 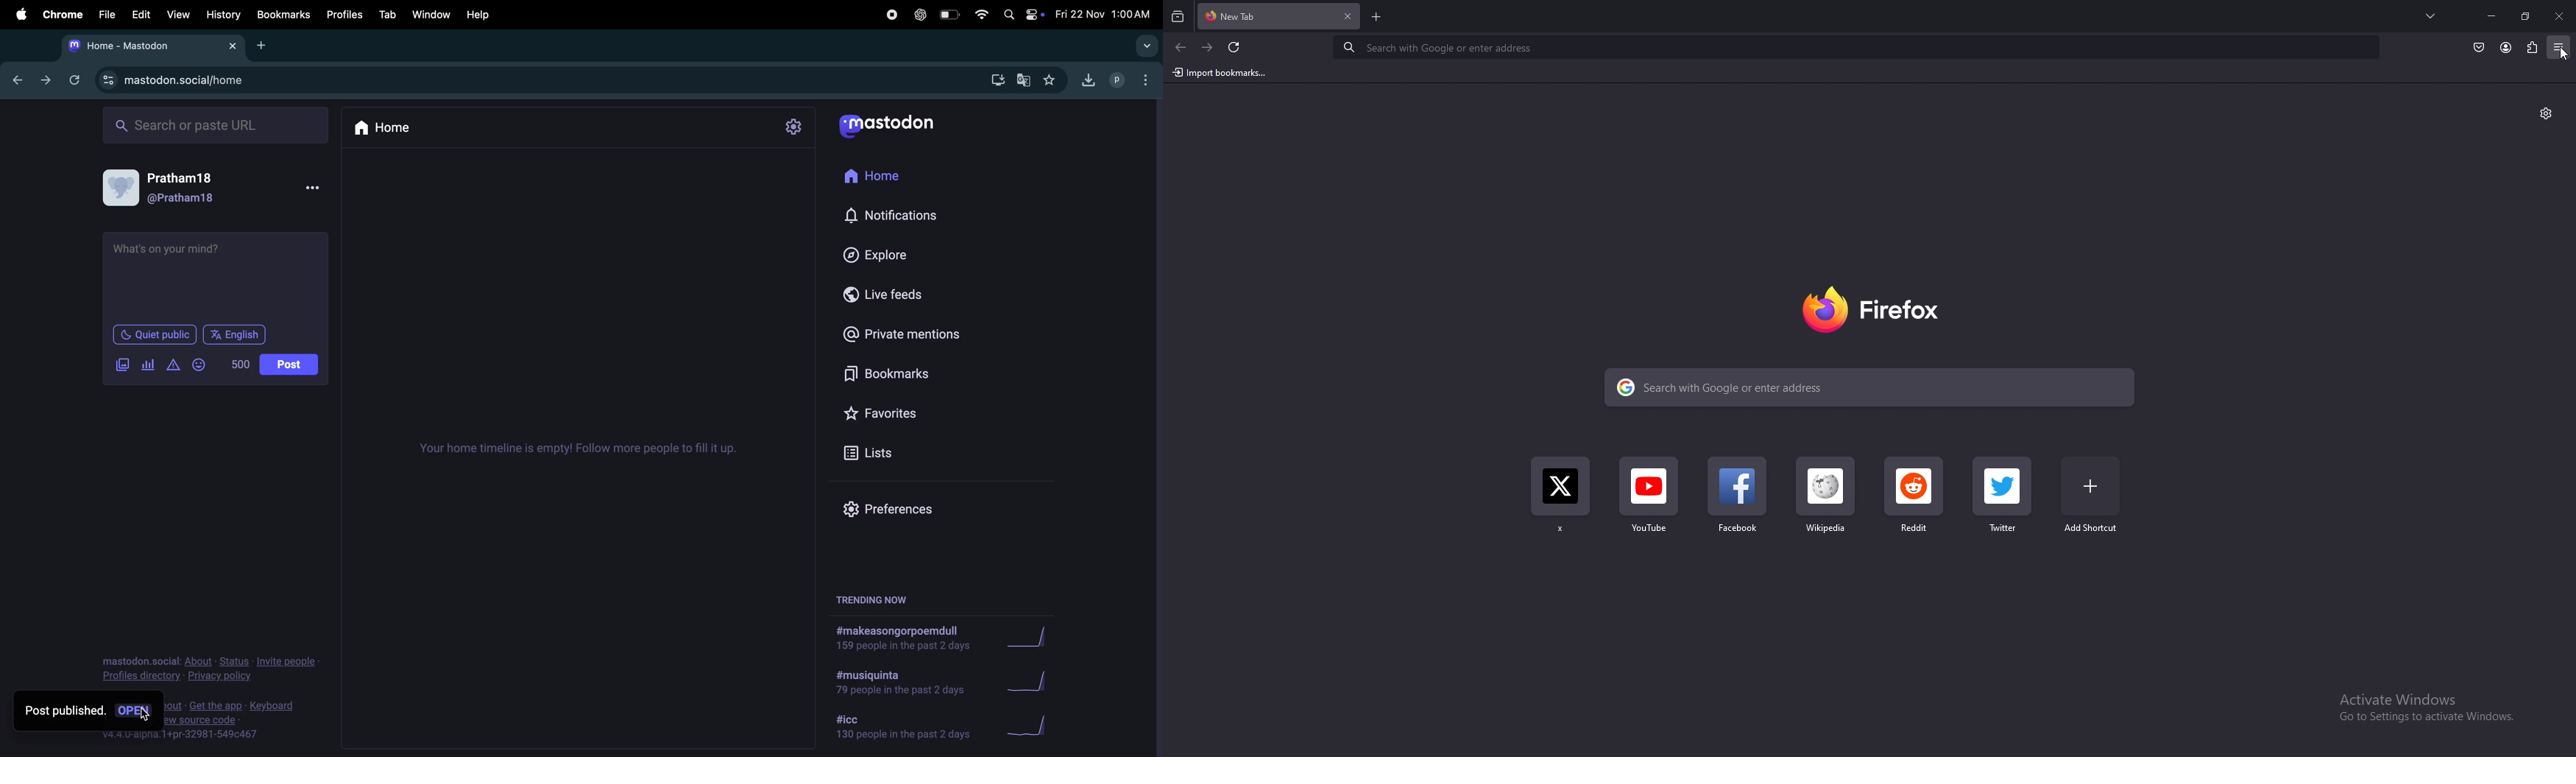 What do you see at coordinates (1053, 80) in the screenshot?
I see `favourite` at bounding box center [1053, 80].